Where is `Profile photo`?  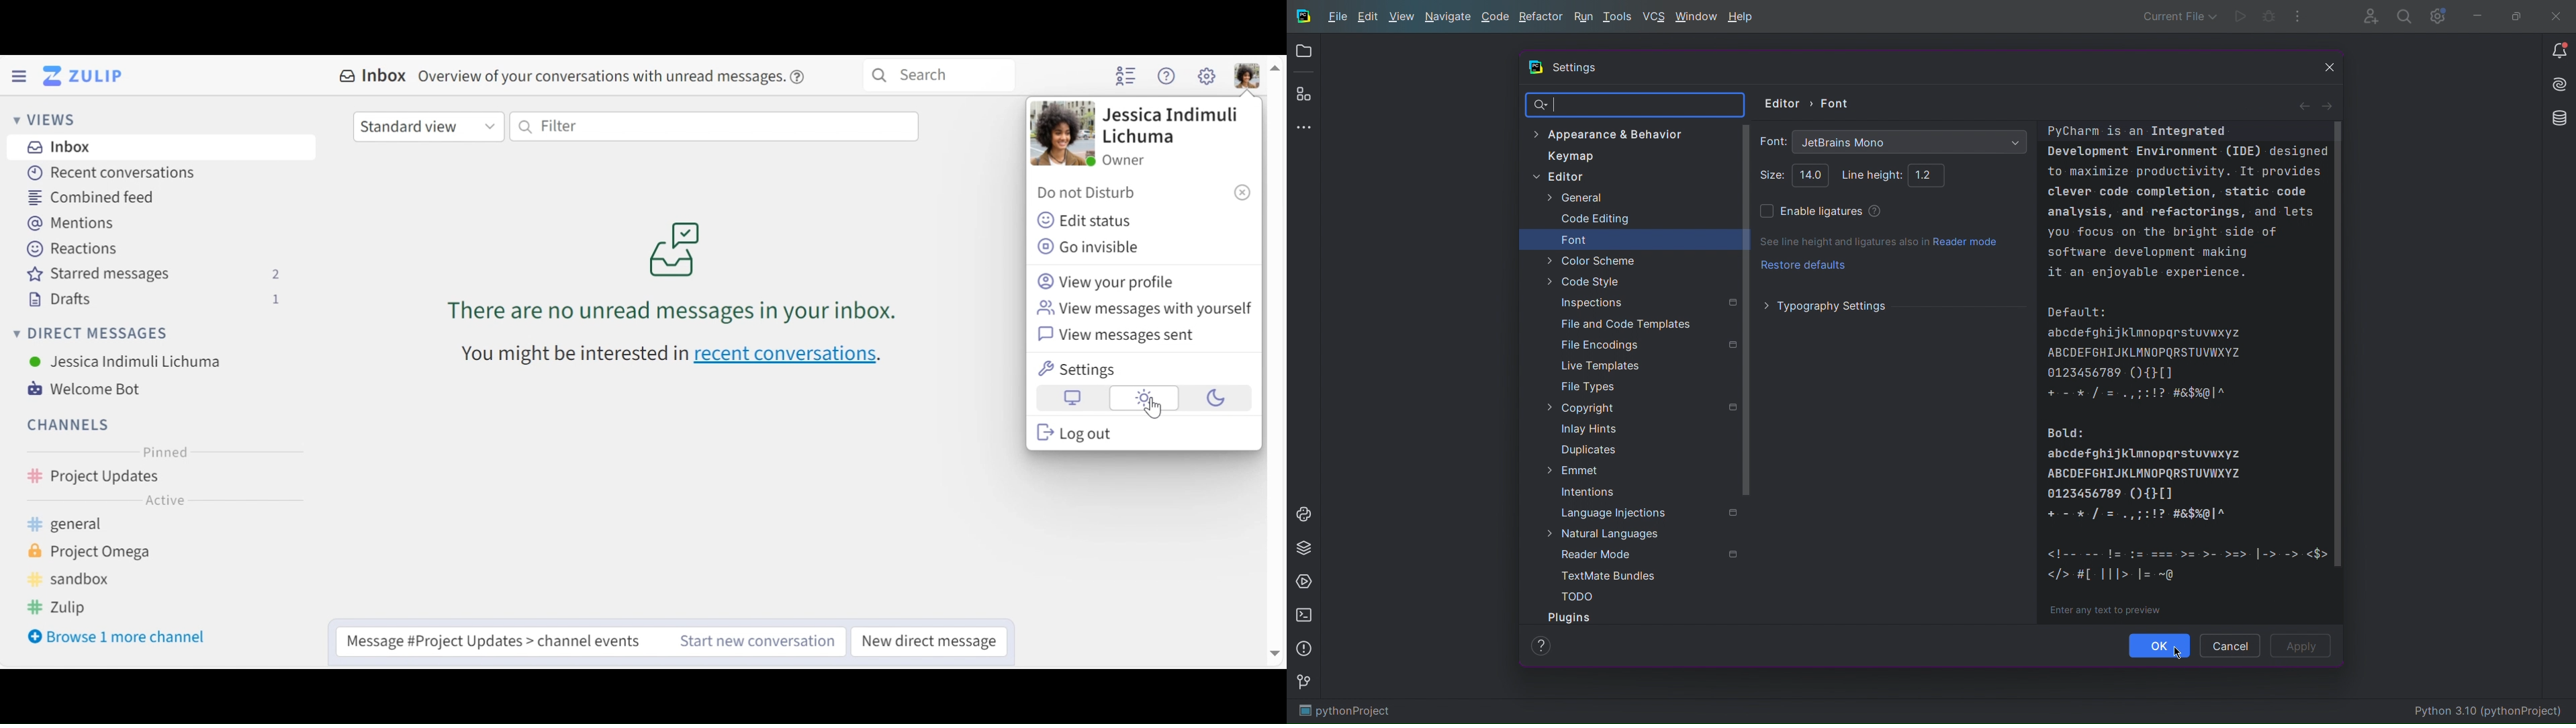 Profile photo is located at coordinates (1061, 134).